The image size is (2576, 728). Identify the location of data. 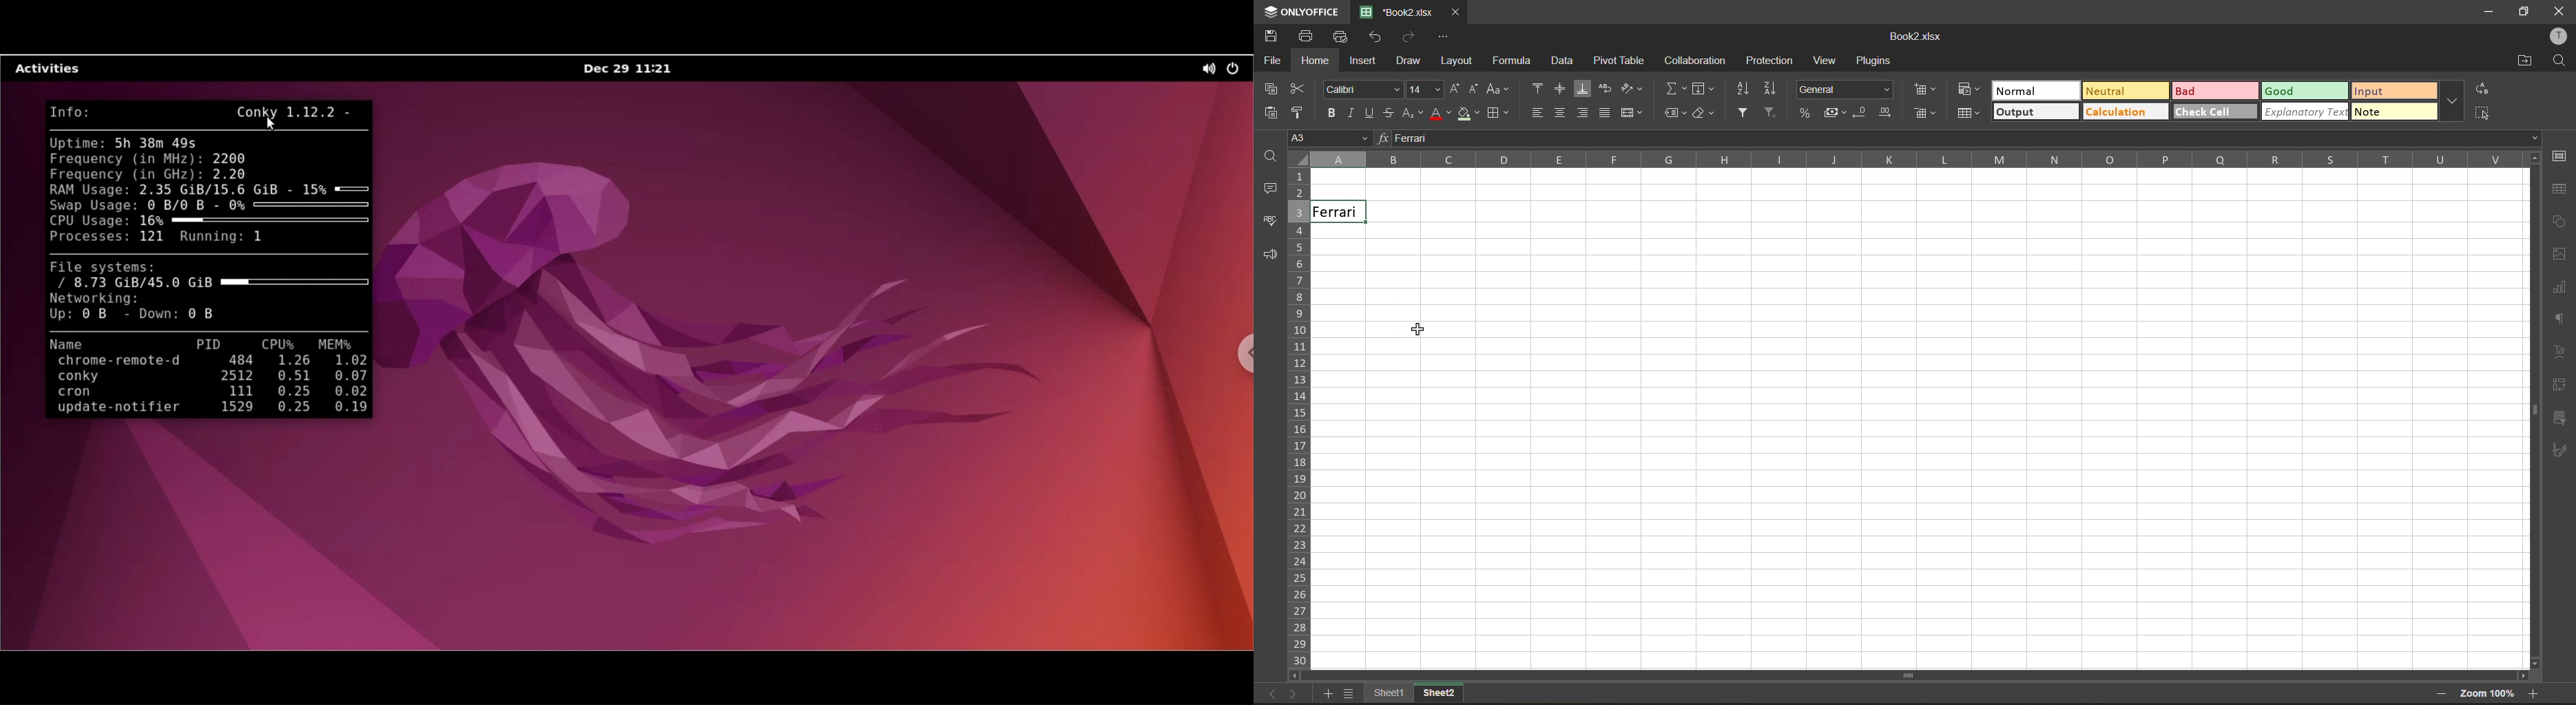
(1564, 60).